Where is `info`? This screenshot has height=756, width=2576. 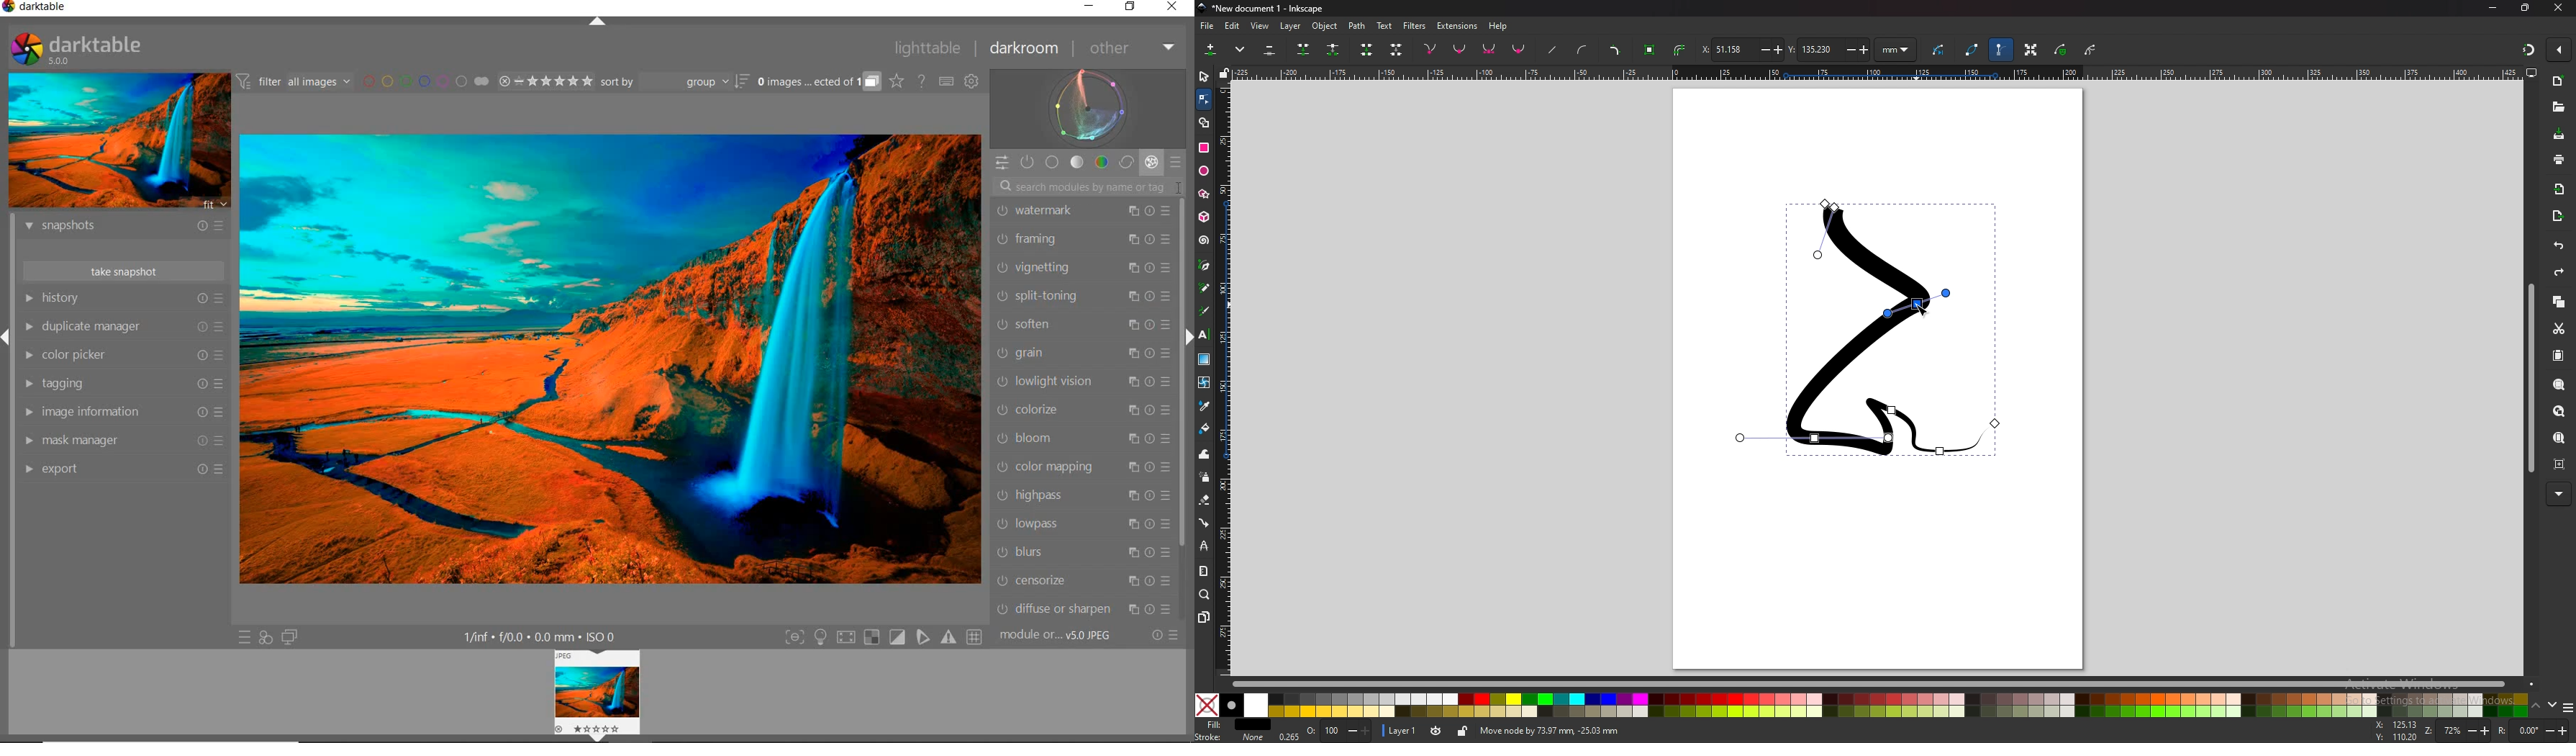 info is located at coordinates (1682, 731).